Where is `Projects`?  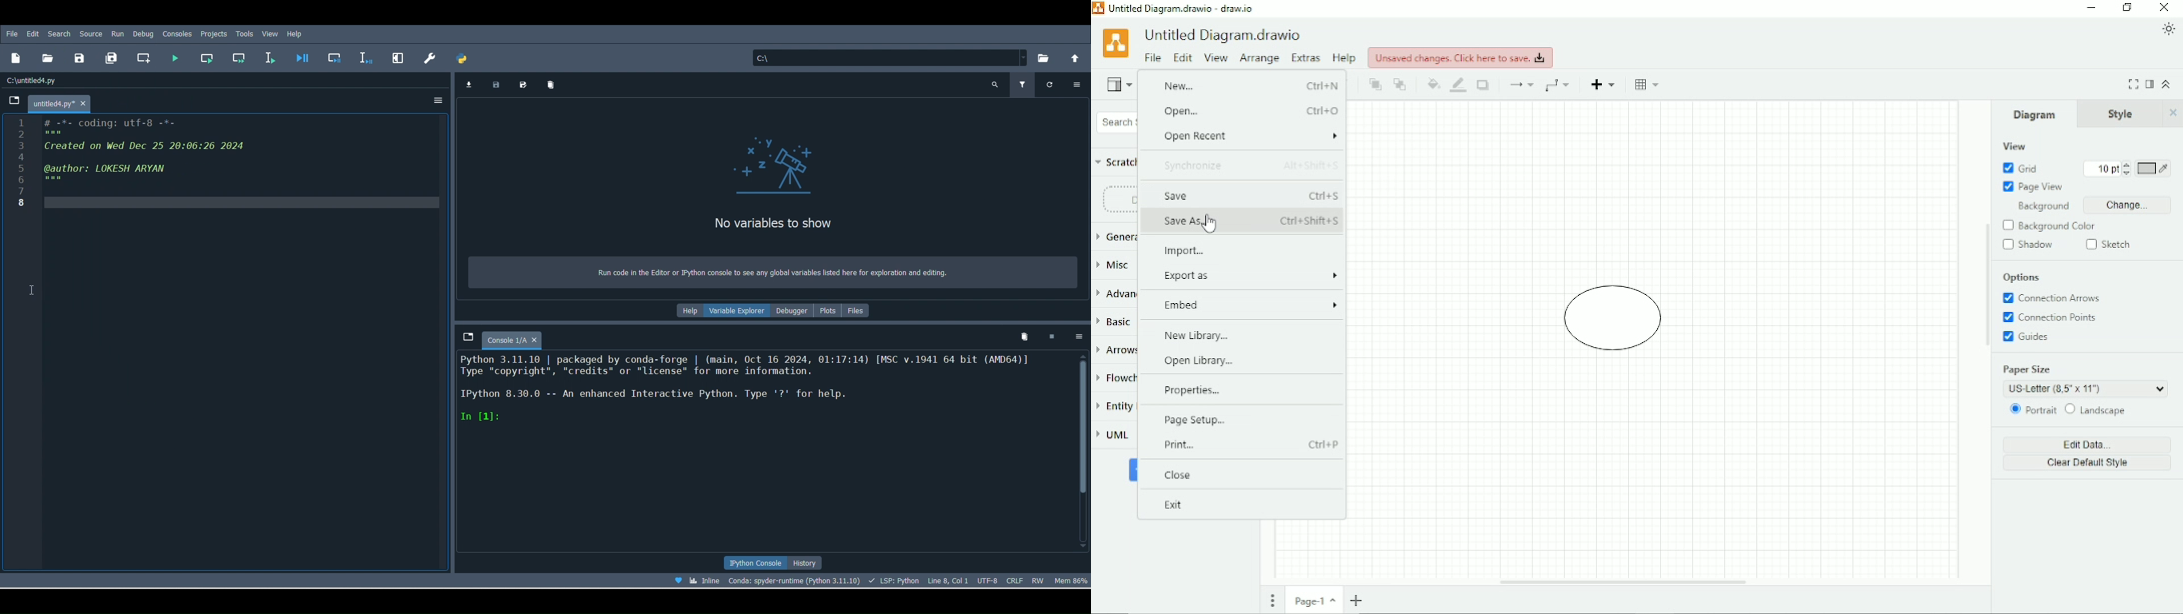
Projects is located at coordinates (214, 35).